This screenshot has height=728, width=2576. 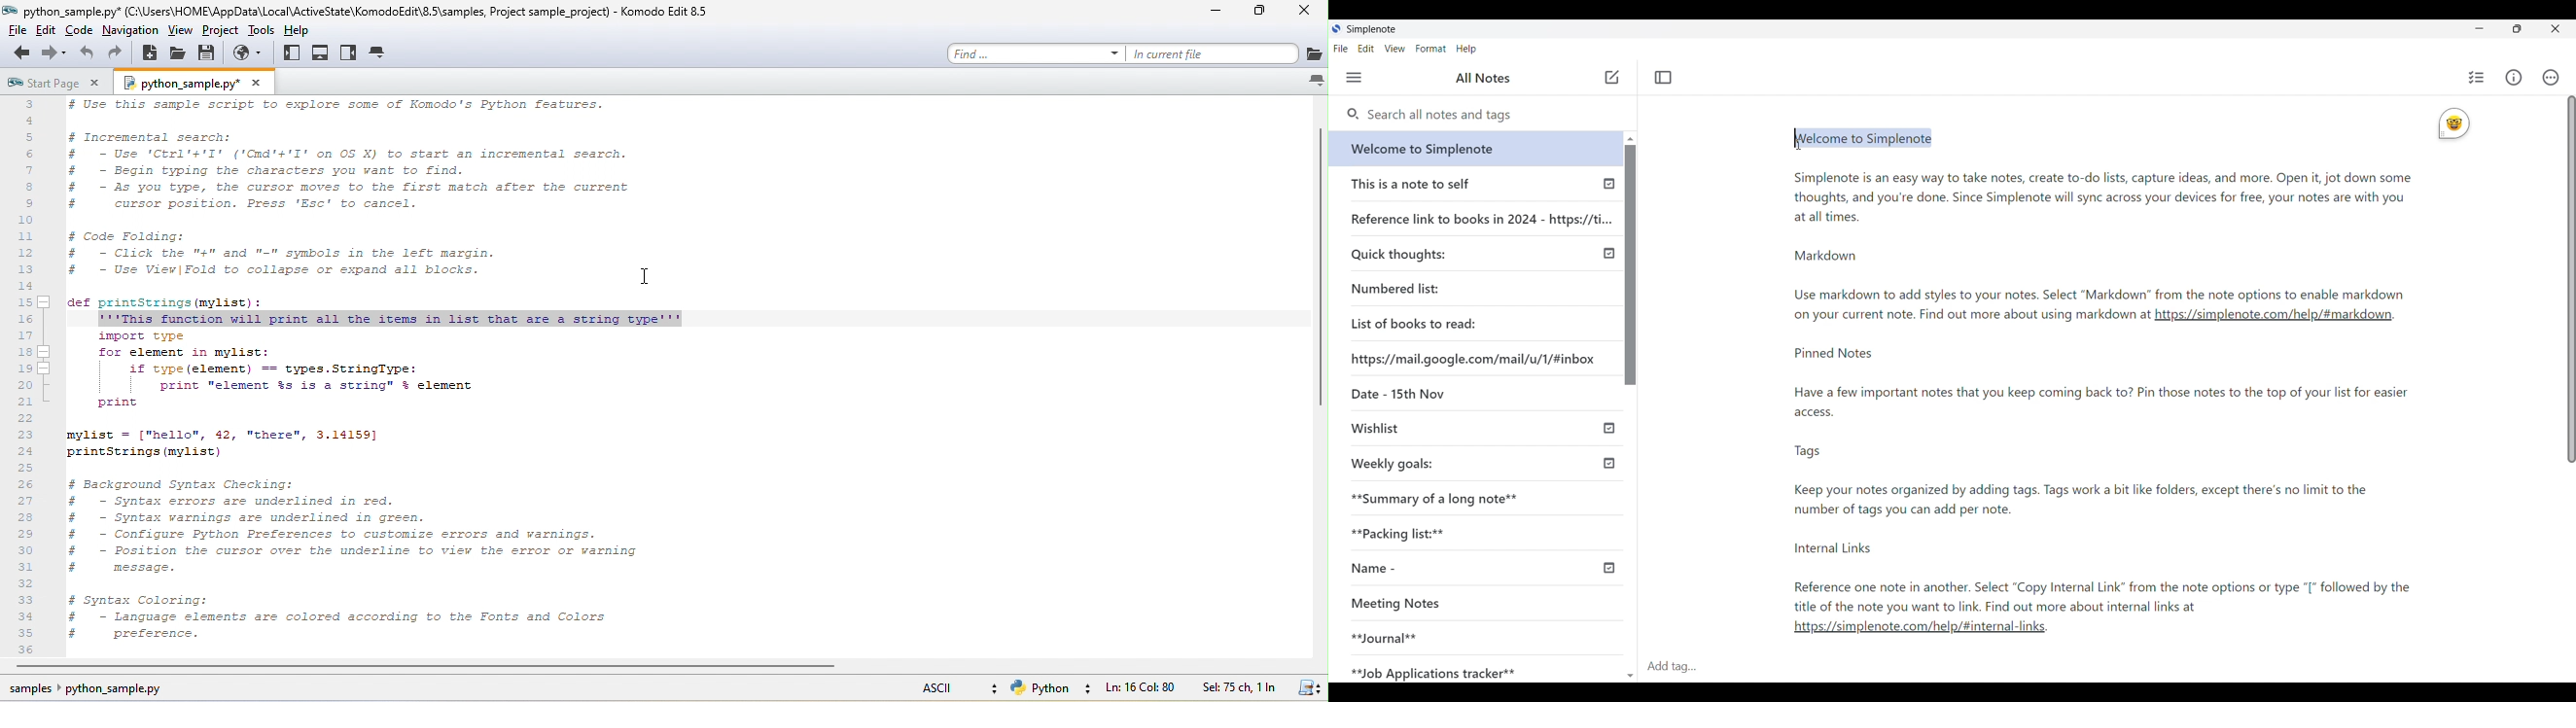 What do you see at coordinates (1612, 77) in the screenshot?
I see `Click to add text` at bounding box center [1612, 77].